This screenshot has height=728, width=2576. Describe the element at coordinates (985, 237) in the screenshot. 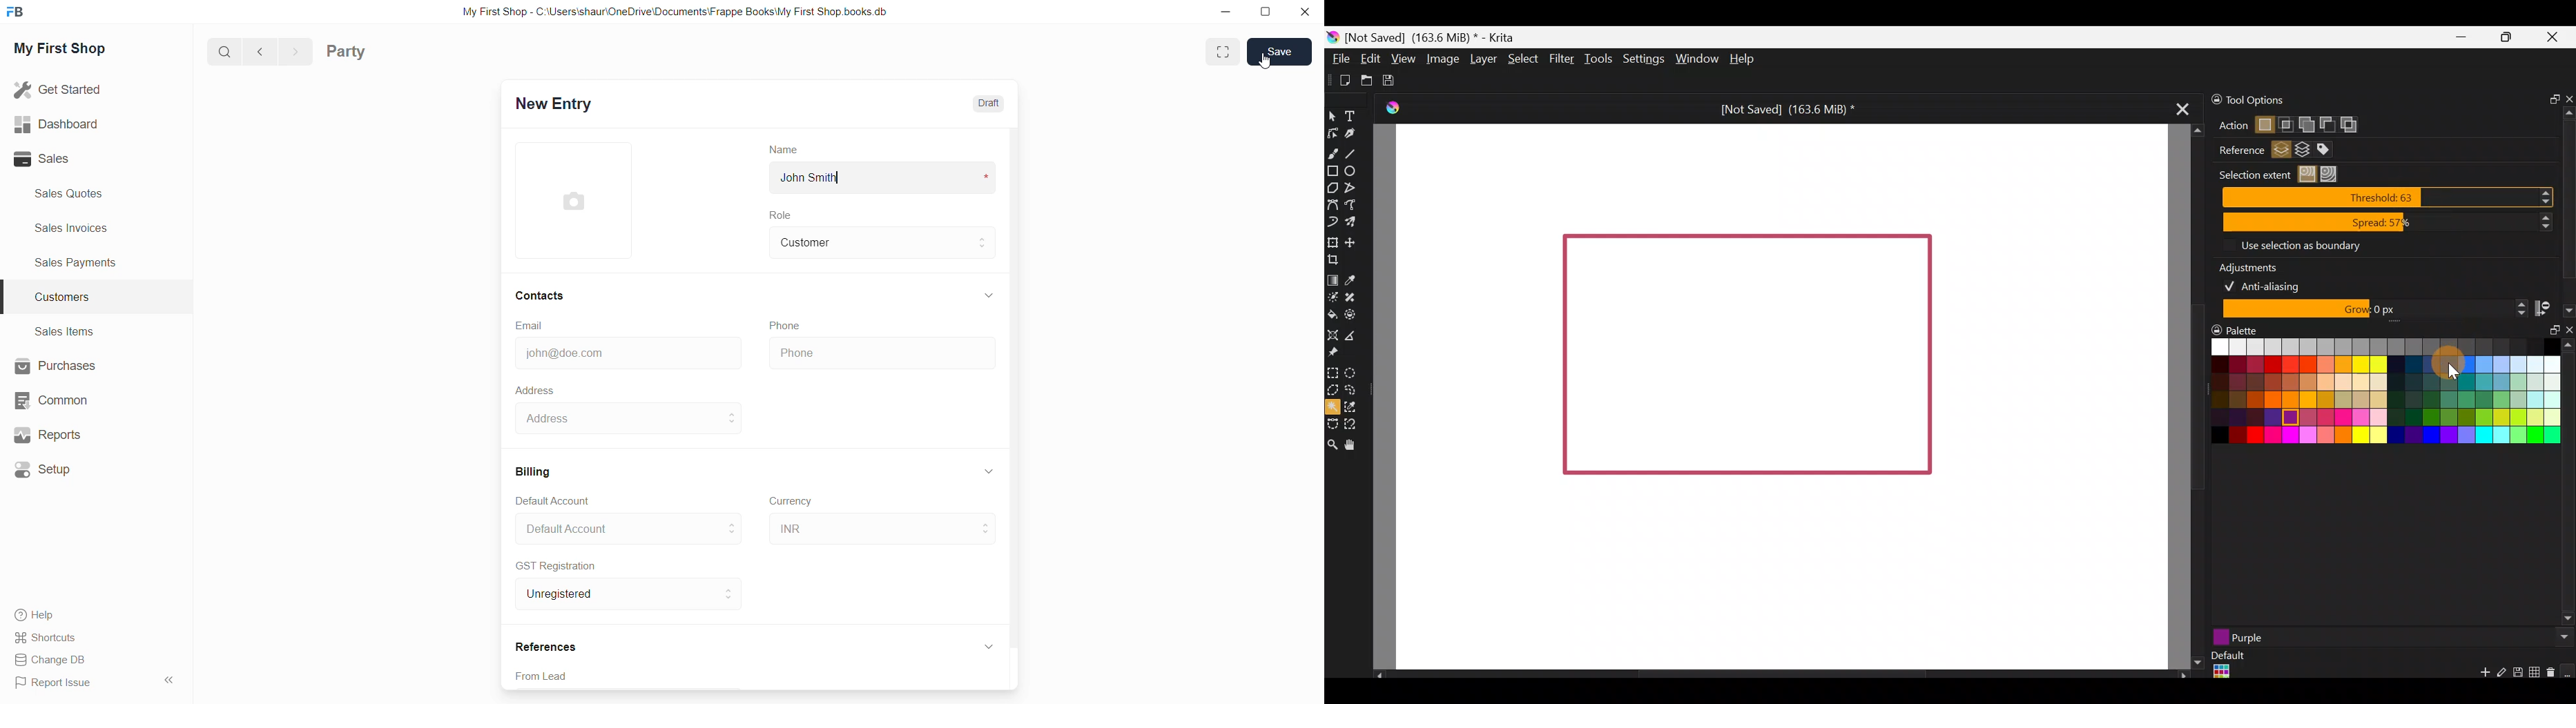

I see `move to above role` at that location.